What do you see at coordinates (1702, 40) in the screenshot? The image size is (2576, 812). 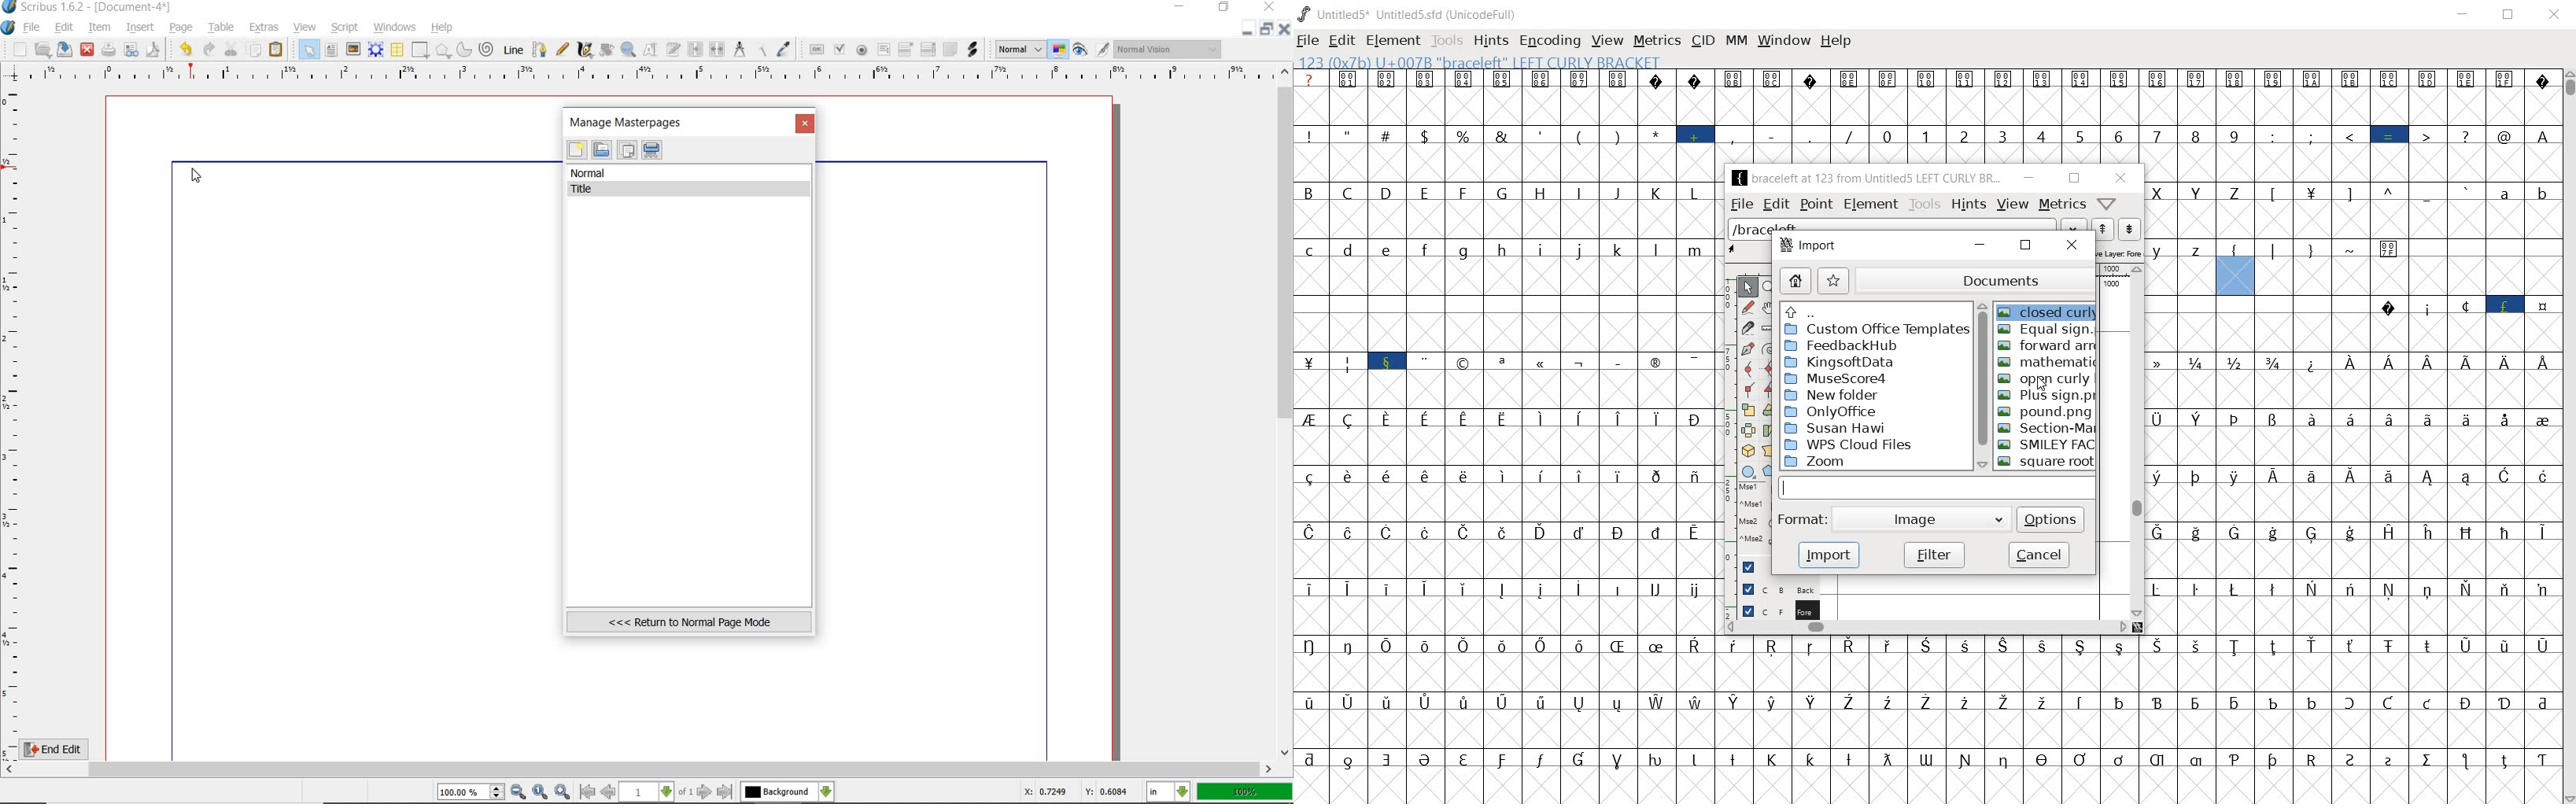 I see `cid` at bounding box center [1702, 40].